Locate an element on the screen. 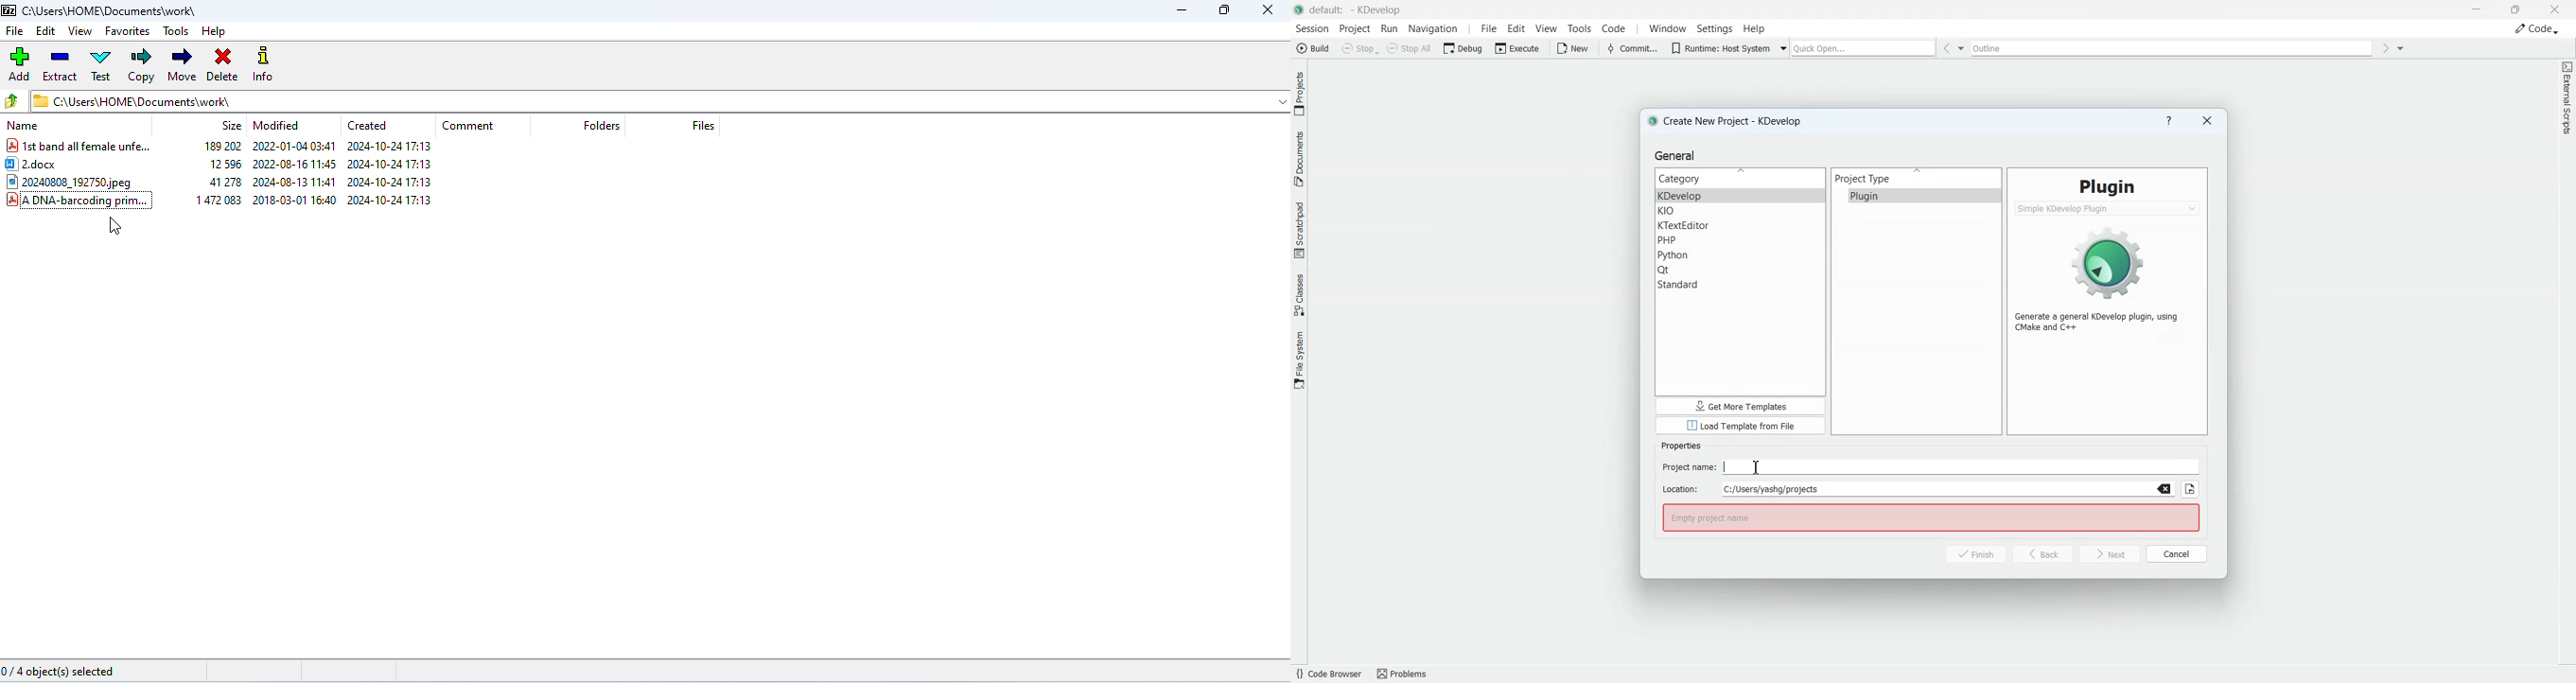  Ist band all female unfe... 189202 2022-01-04 03:41 2024-10-24 17:13 is located at coordinates (232, 148).